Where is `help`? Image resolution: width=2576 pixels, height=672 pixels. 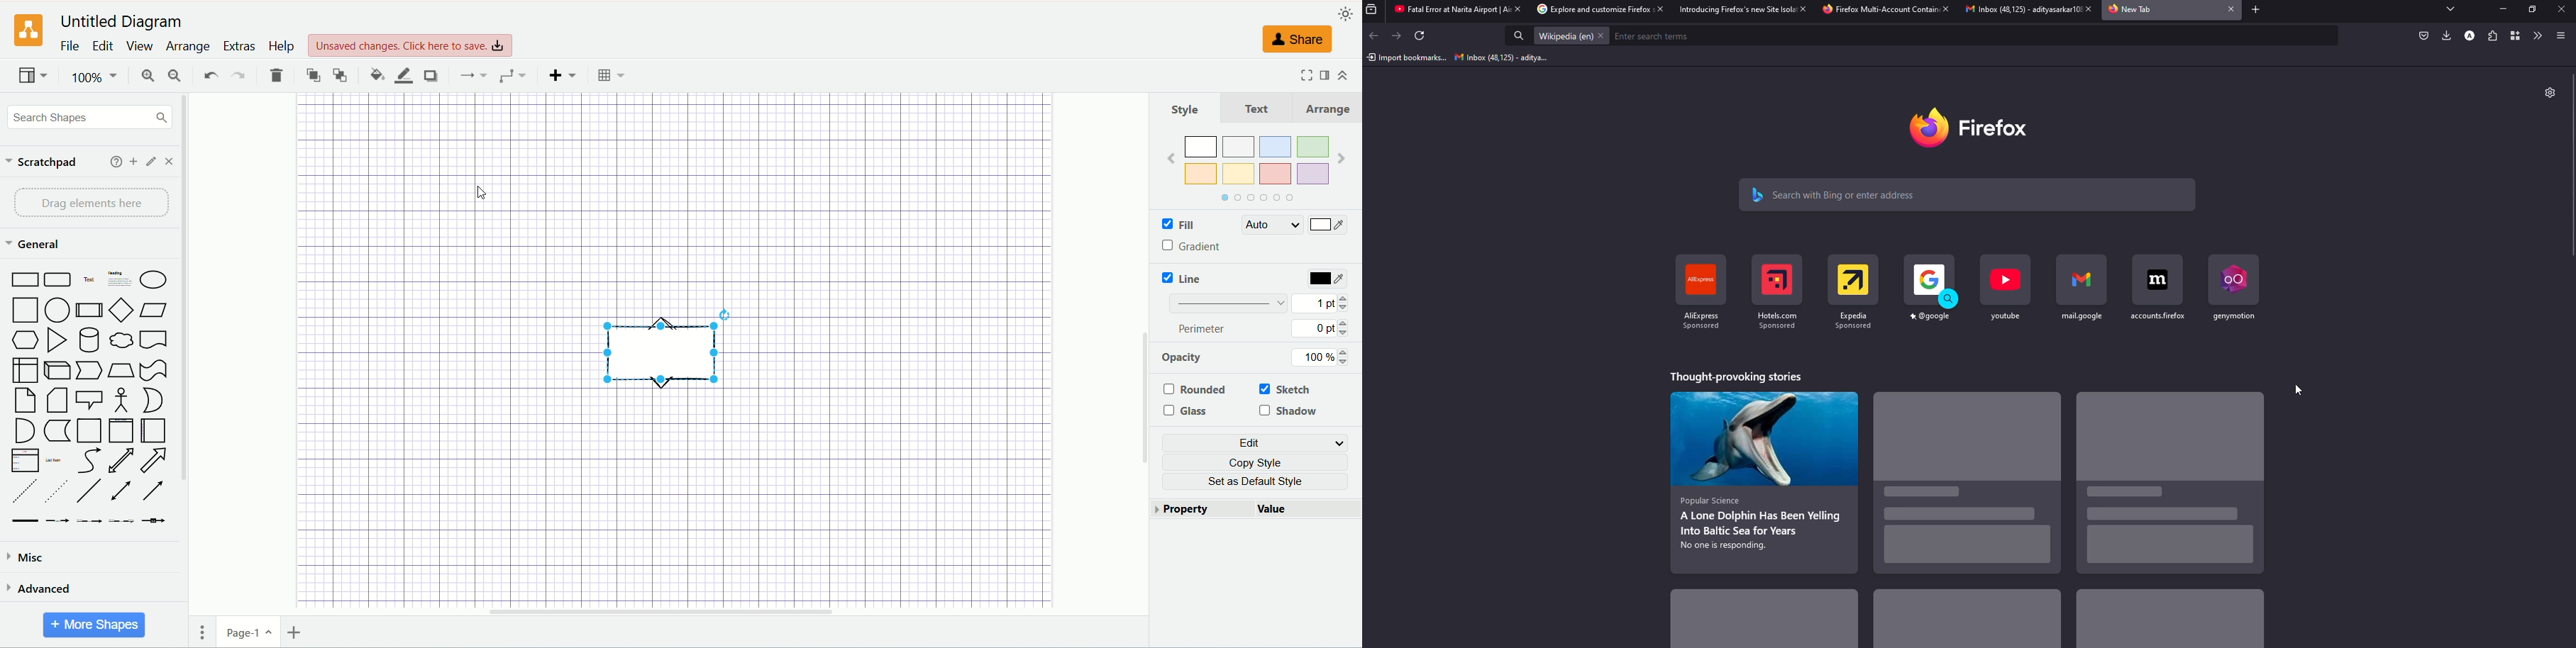
help is located at coordinates (109, 162).